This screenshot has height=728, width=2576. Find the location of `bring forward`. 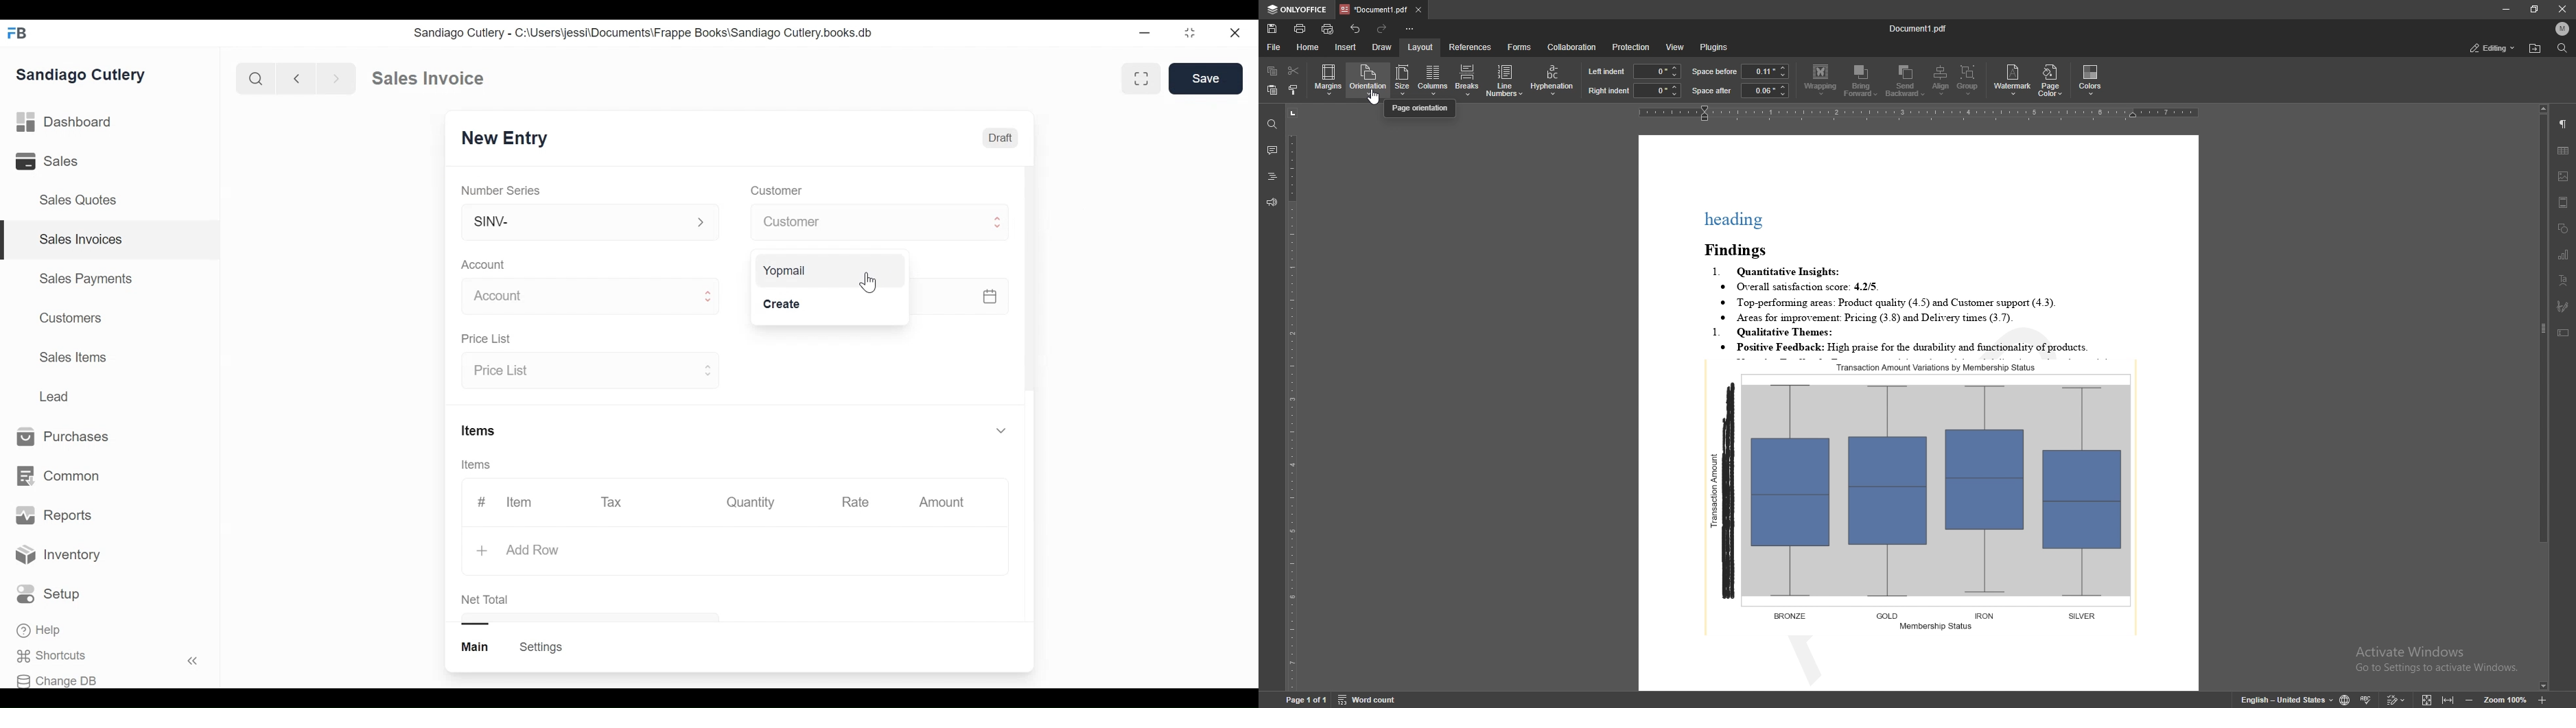

bring forward is located at coordinates (1860, 81).